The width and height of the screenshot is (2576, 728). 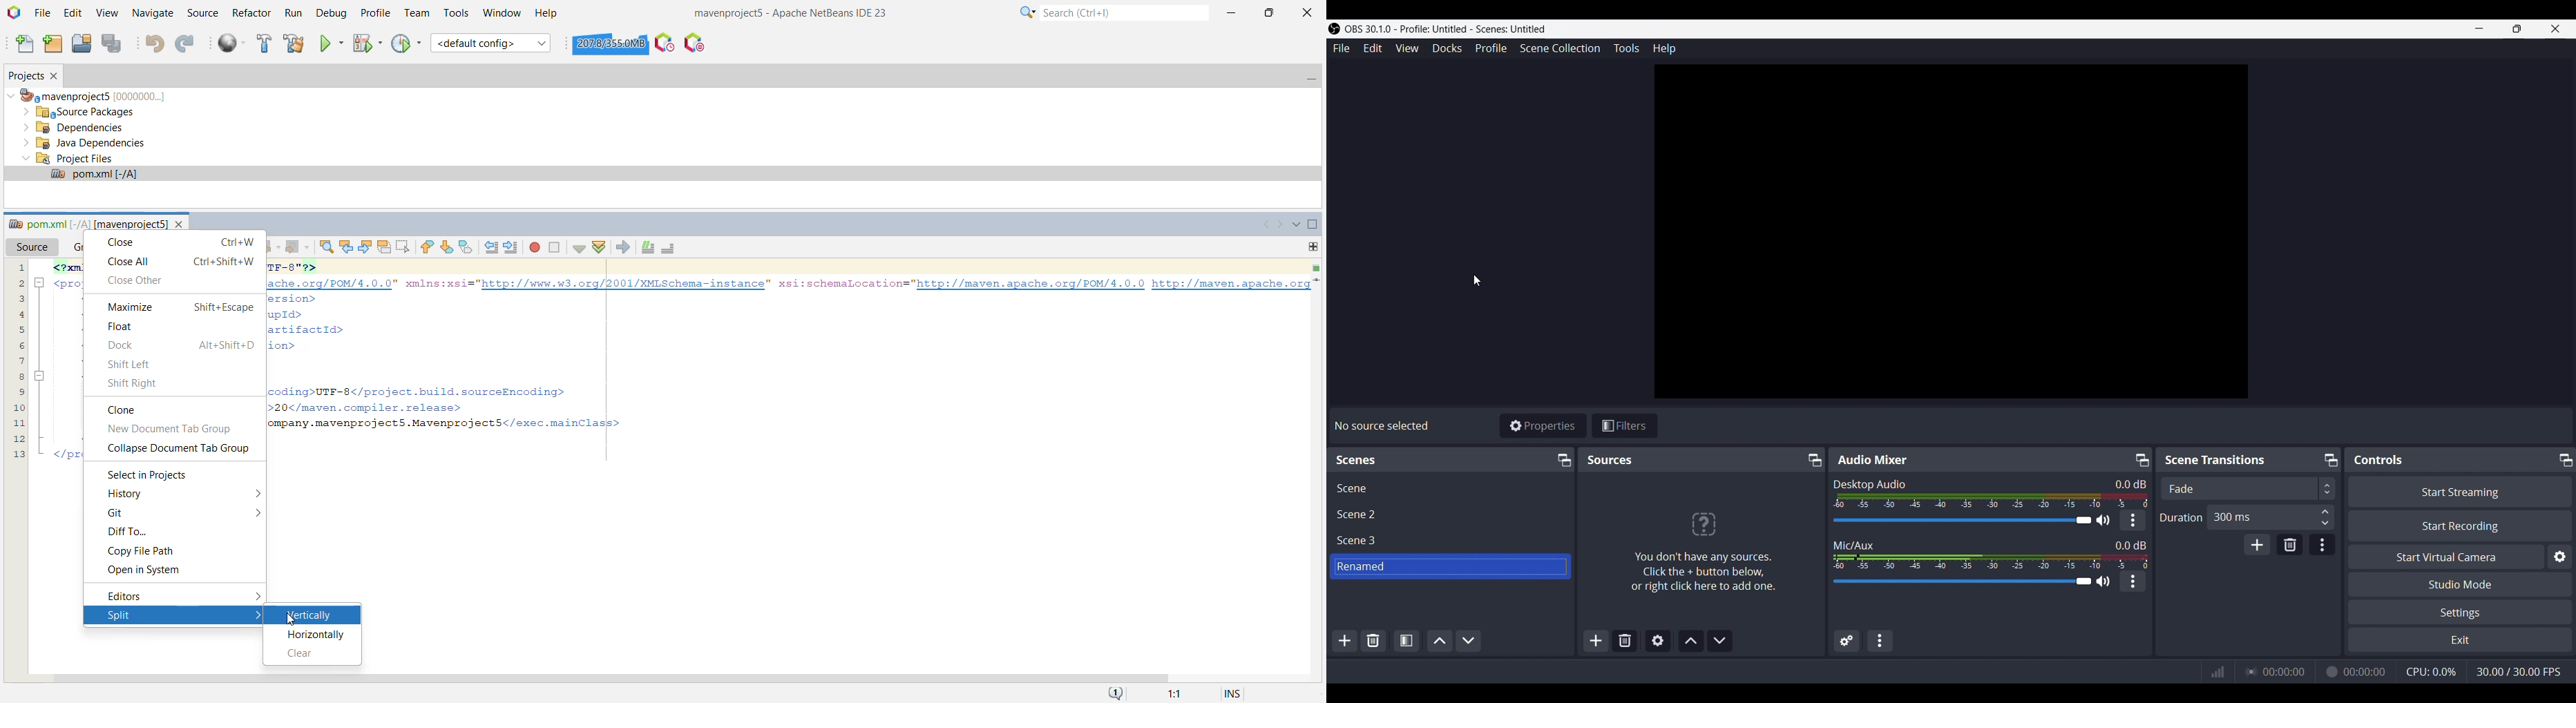 I want to click on Audio Slider, so click(x=1961, y=520).